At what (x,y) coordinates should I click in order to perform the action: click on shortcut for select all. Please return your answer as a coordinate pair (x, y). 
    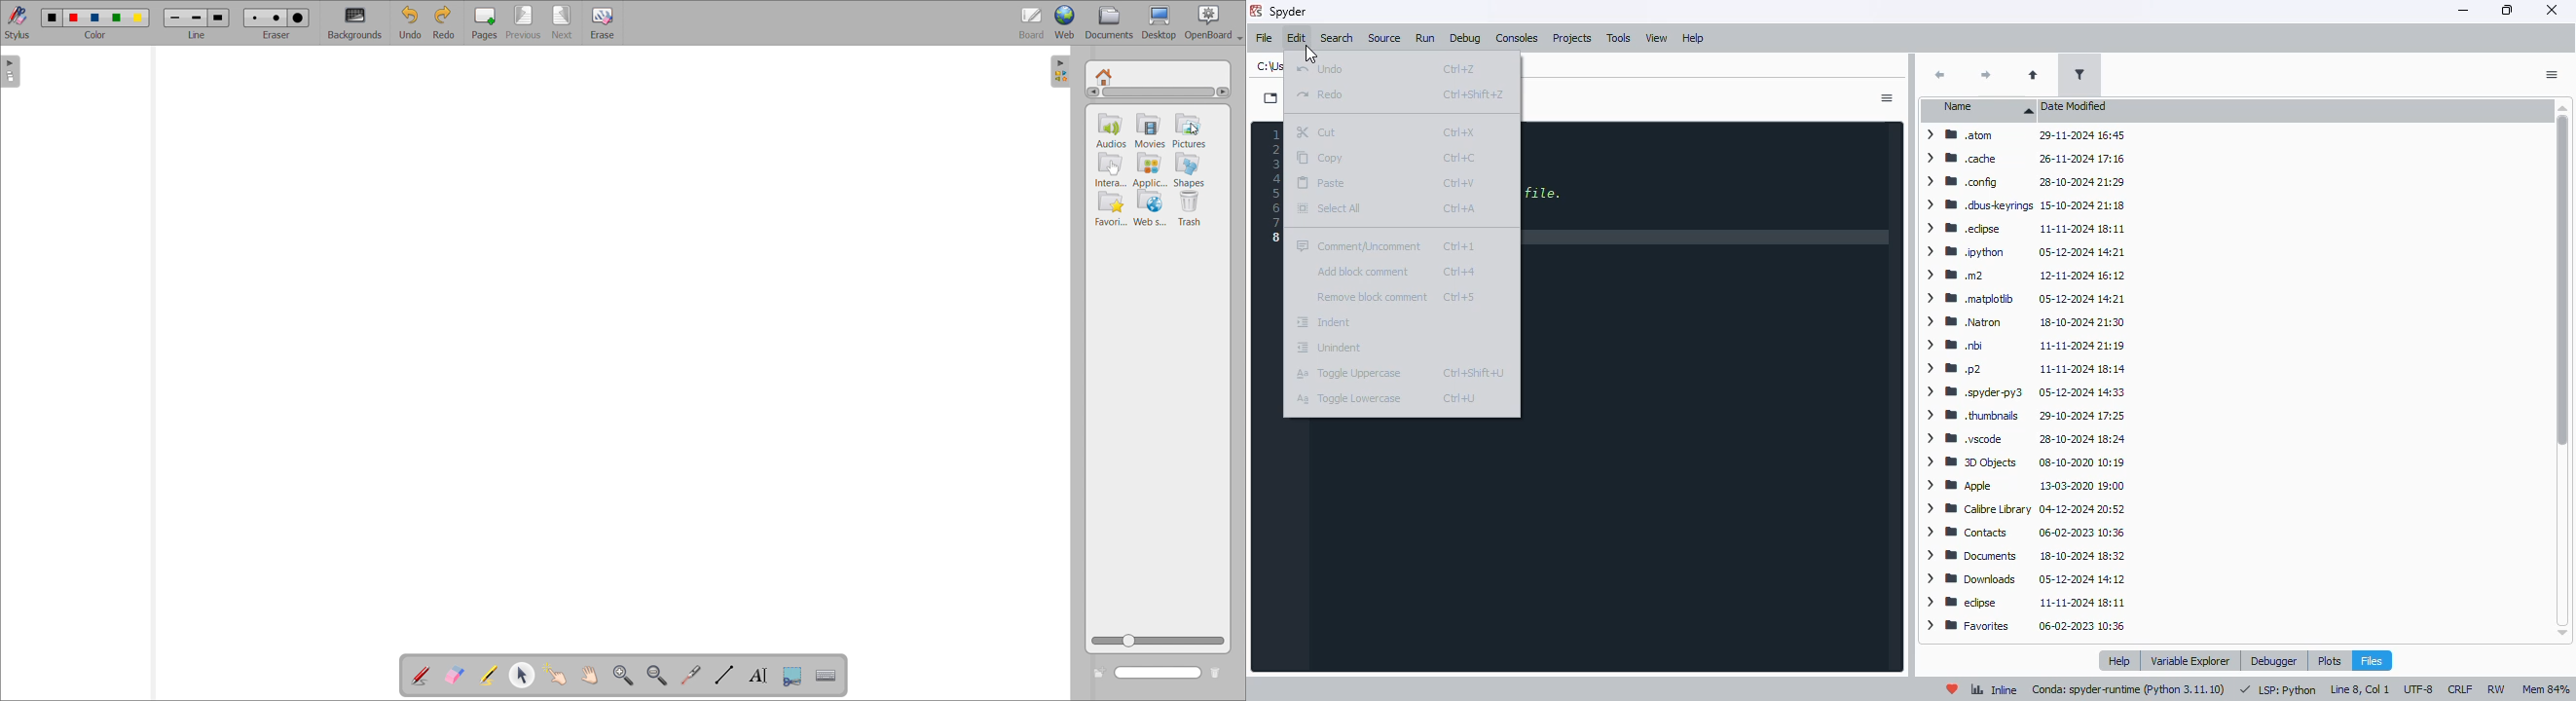
    Looking at the image, I should click on (1459, 208).